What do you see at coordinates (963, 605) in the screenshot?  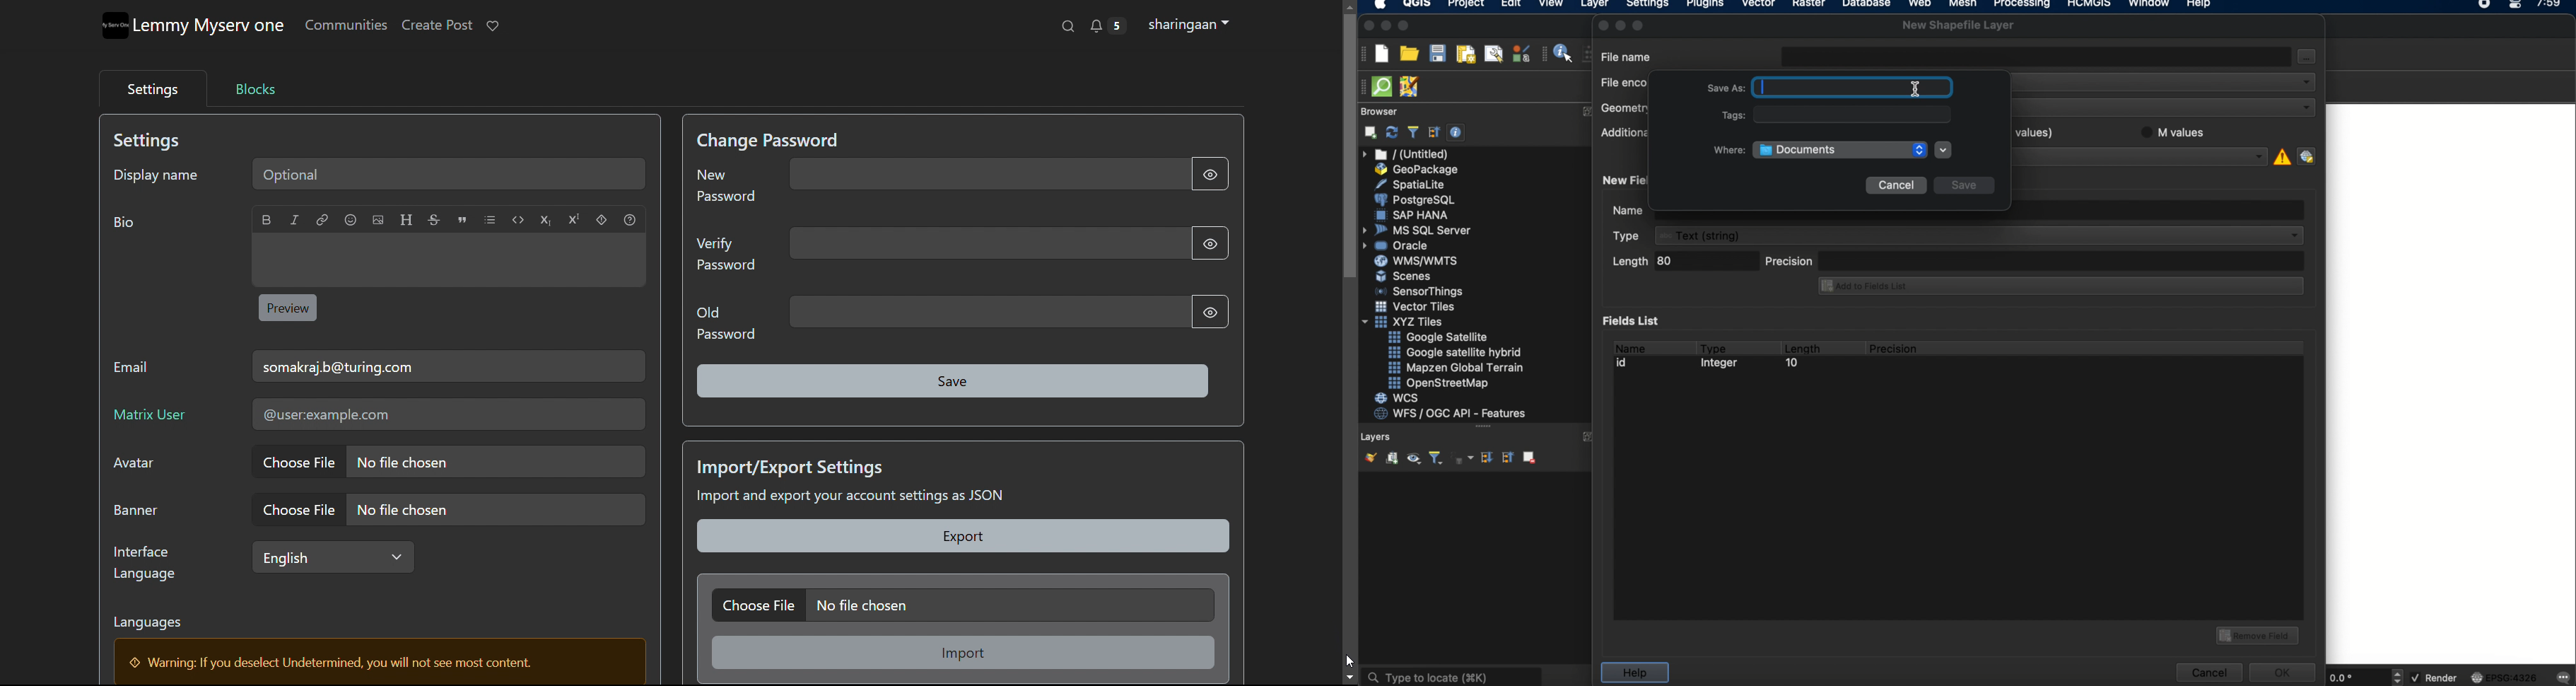 I see `choose file to import` at bounding box center [963, 605].